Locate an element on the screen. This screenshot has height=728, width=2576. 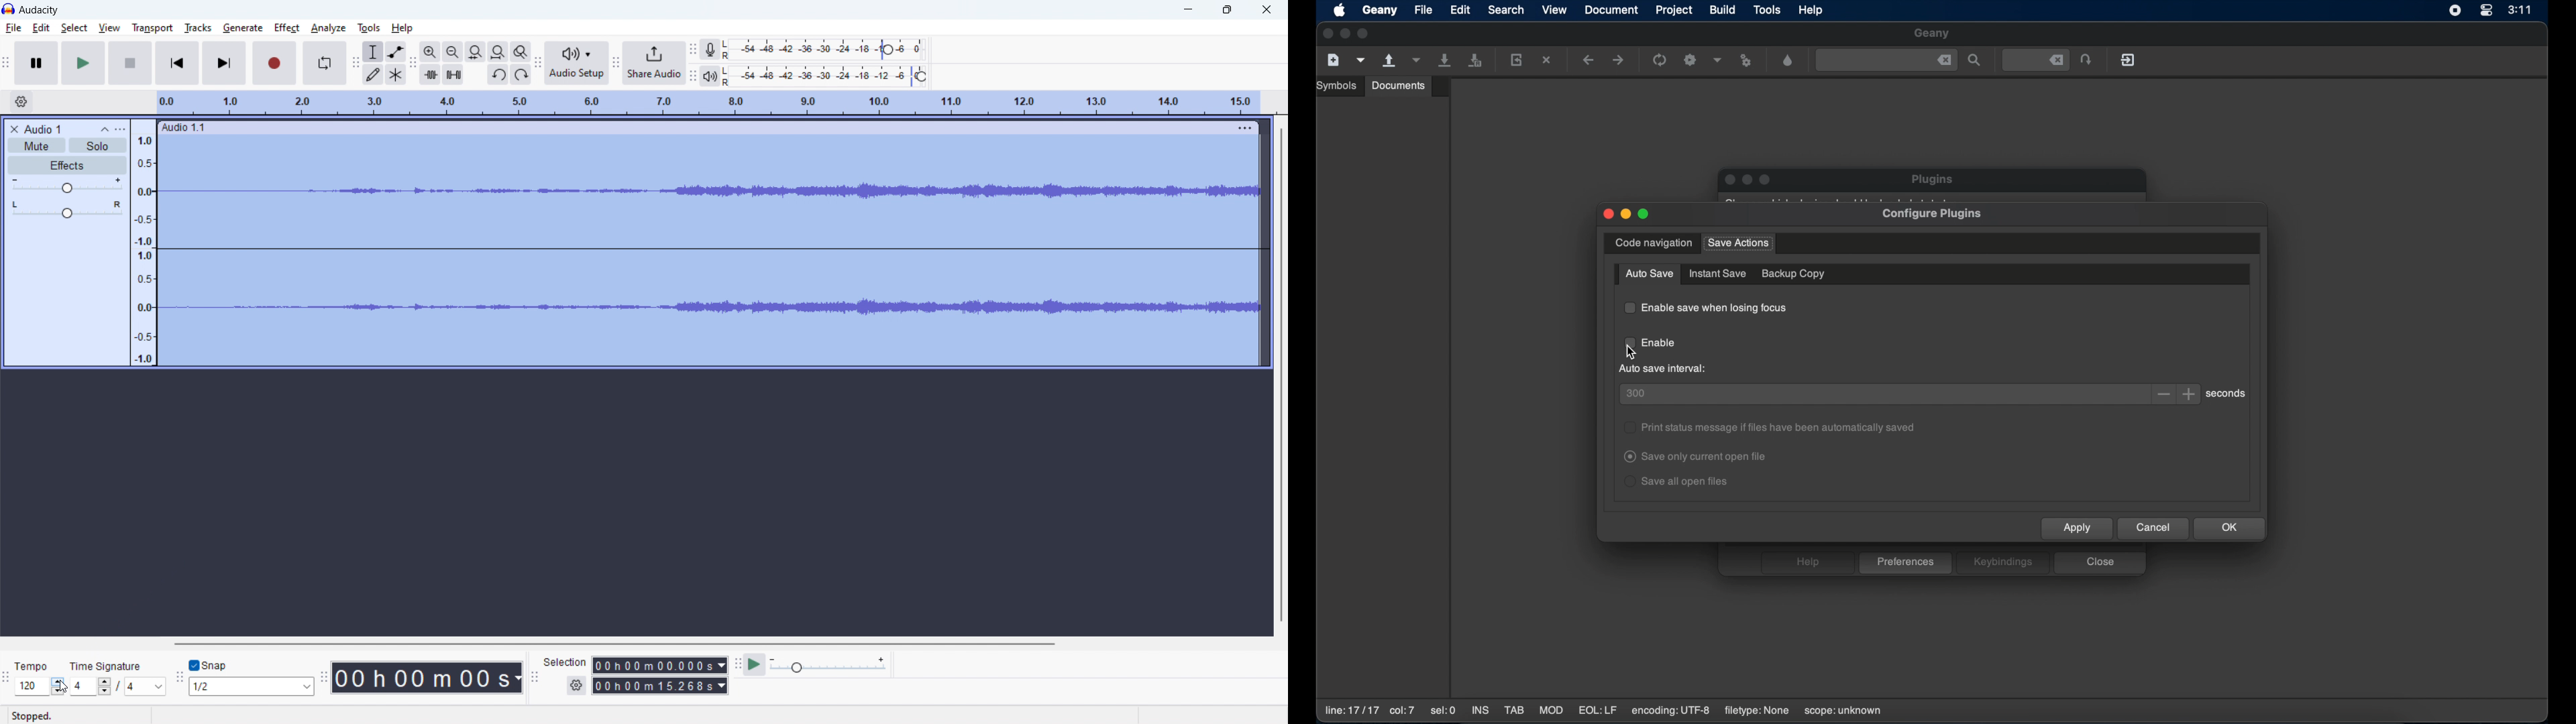
mute is located at coordinates (38, 145).